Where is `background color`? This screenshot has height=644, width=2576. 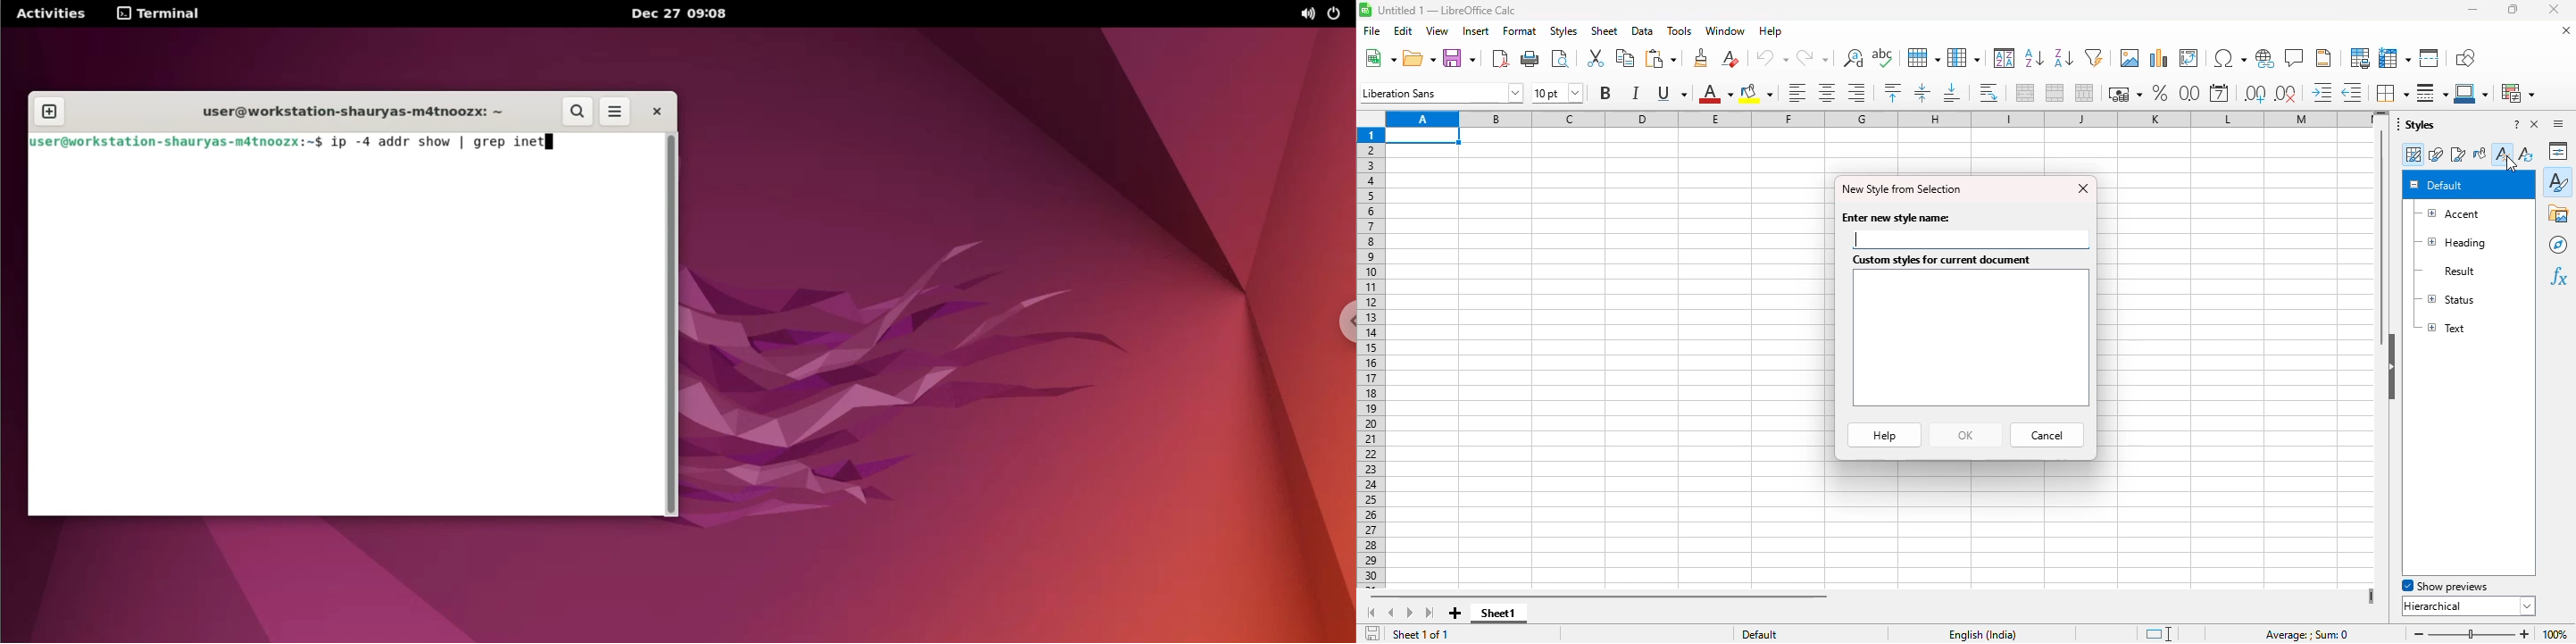 background color is located at coordinates (1756, 93).